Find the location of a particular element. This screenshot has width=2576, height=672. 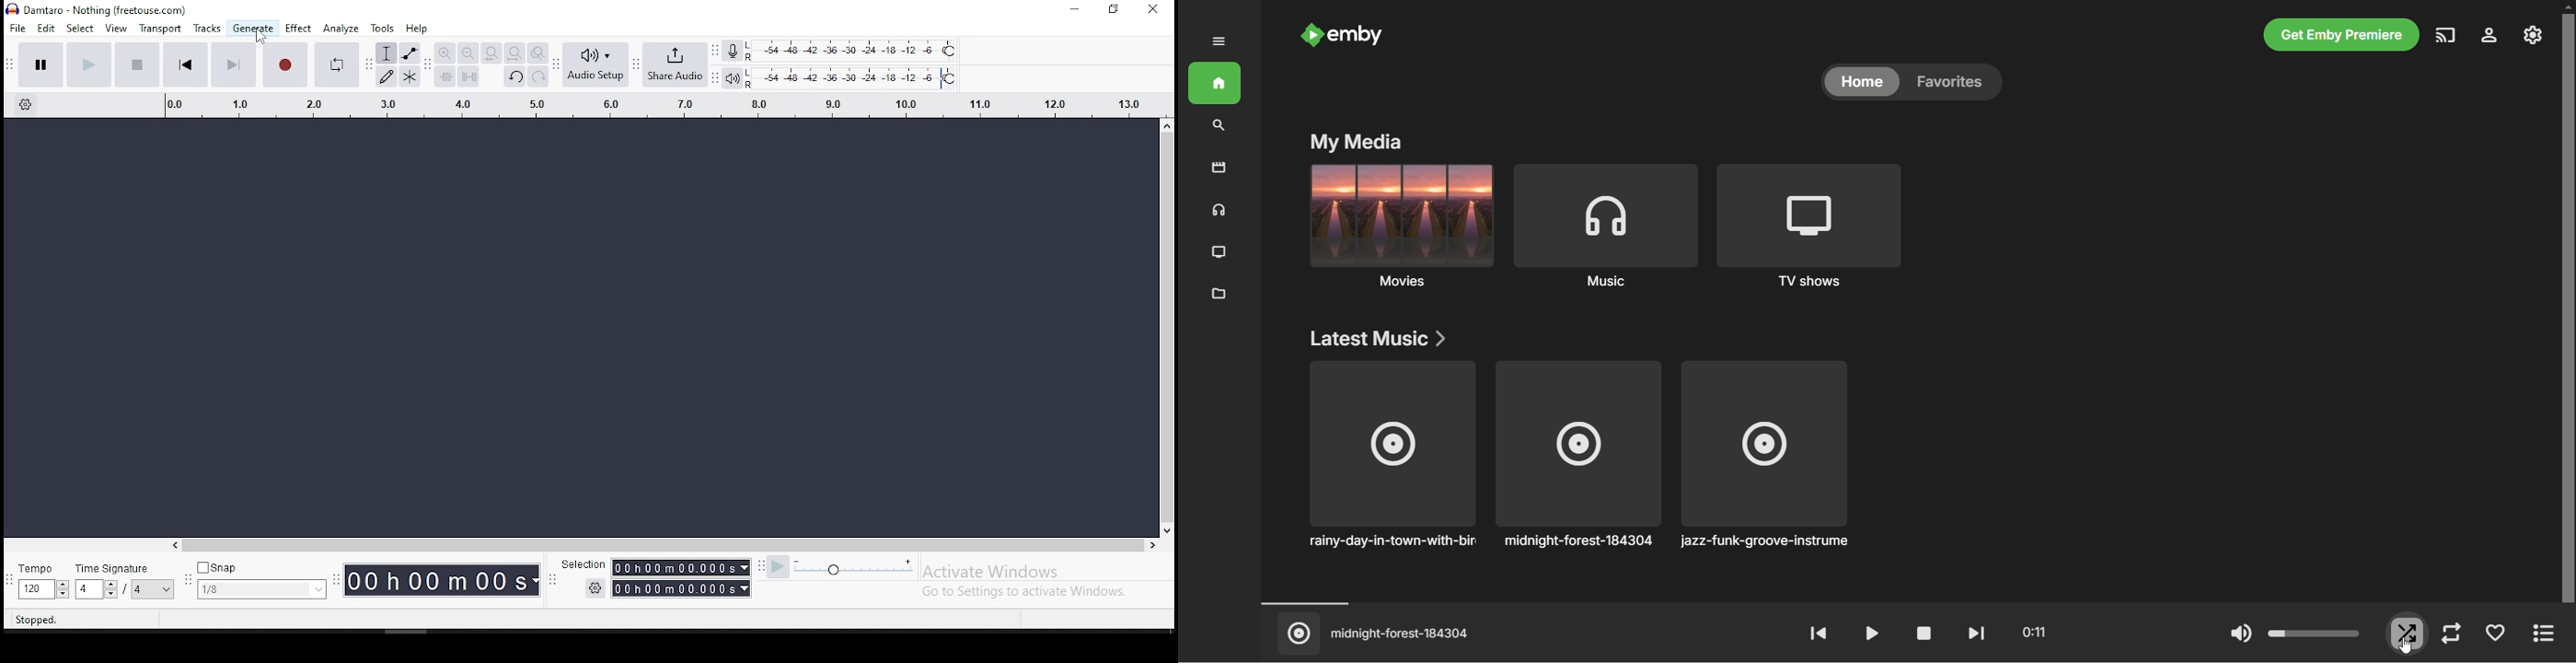

generate is located at coordinates (251, 29).